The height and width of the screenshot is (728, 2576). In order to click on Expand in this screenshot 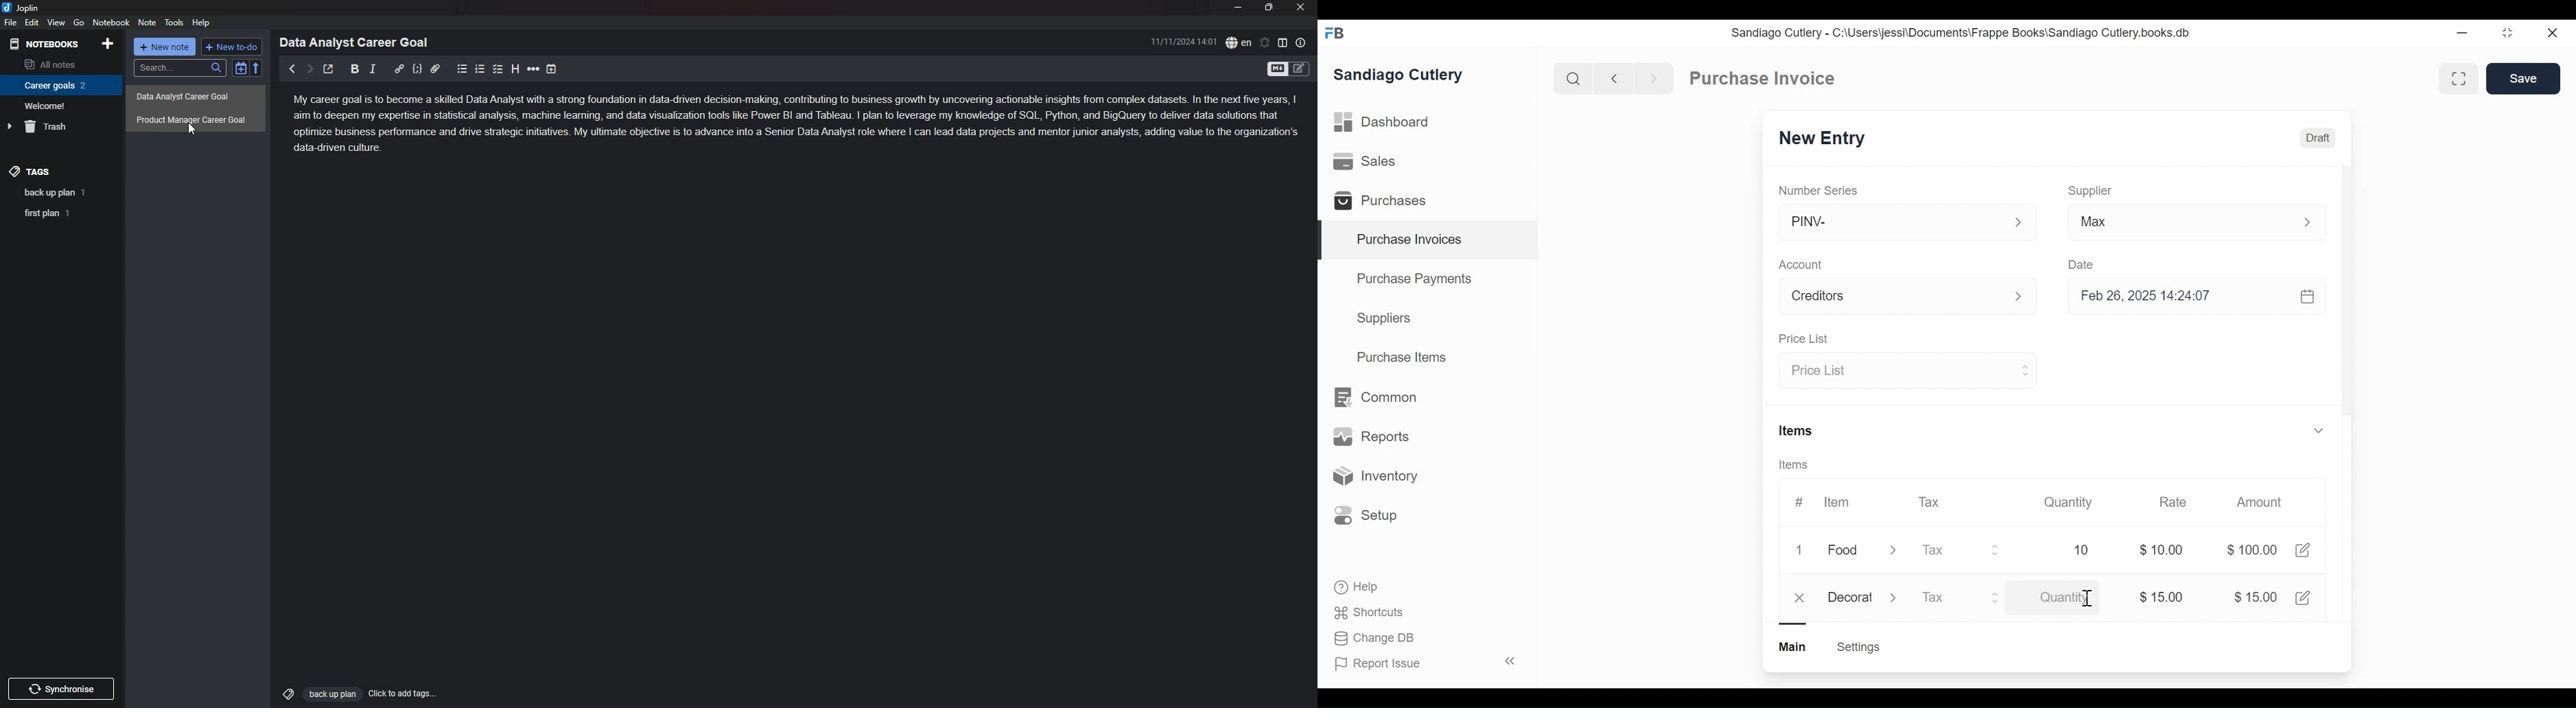, I will do `click(2318, 429)`.